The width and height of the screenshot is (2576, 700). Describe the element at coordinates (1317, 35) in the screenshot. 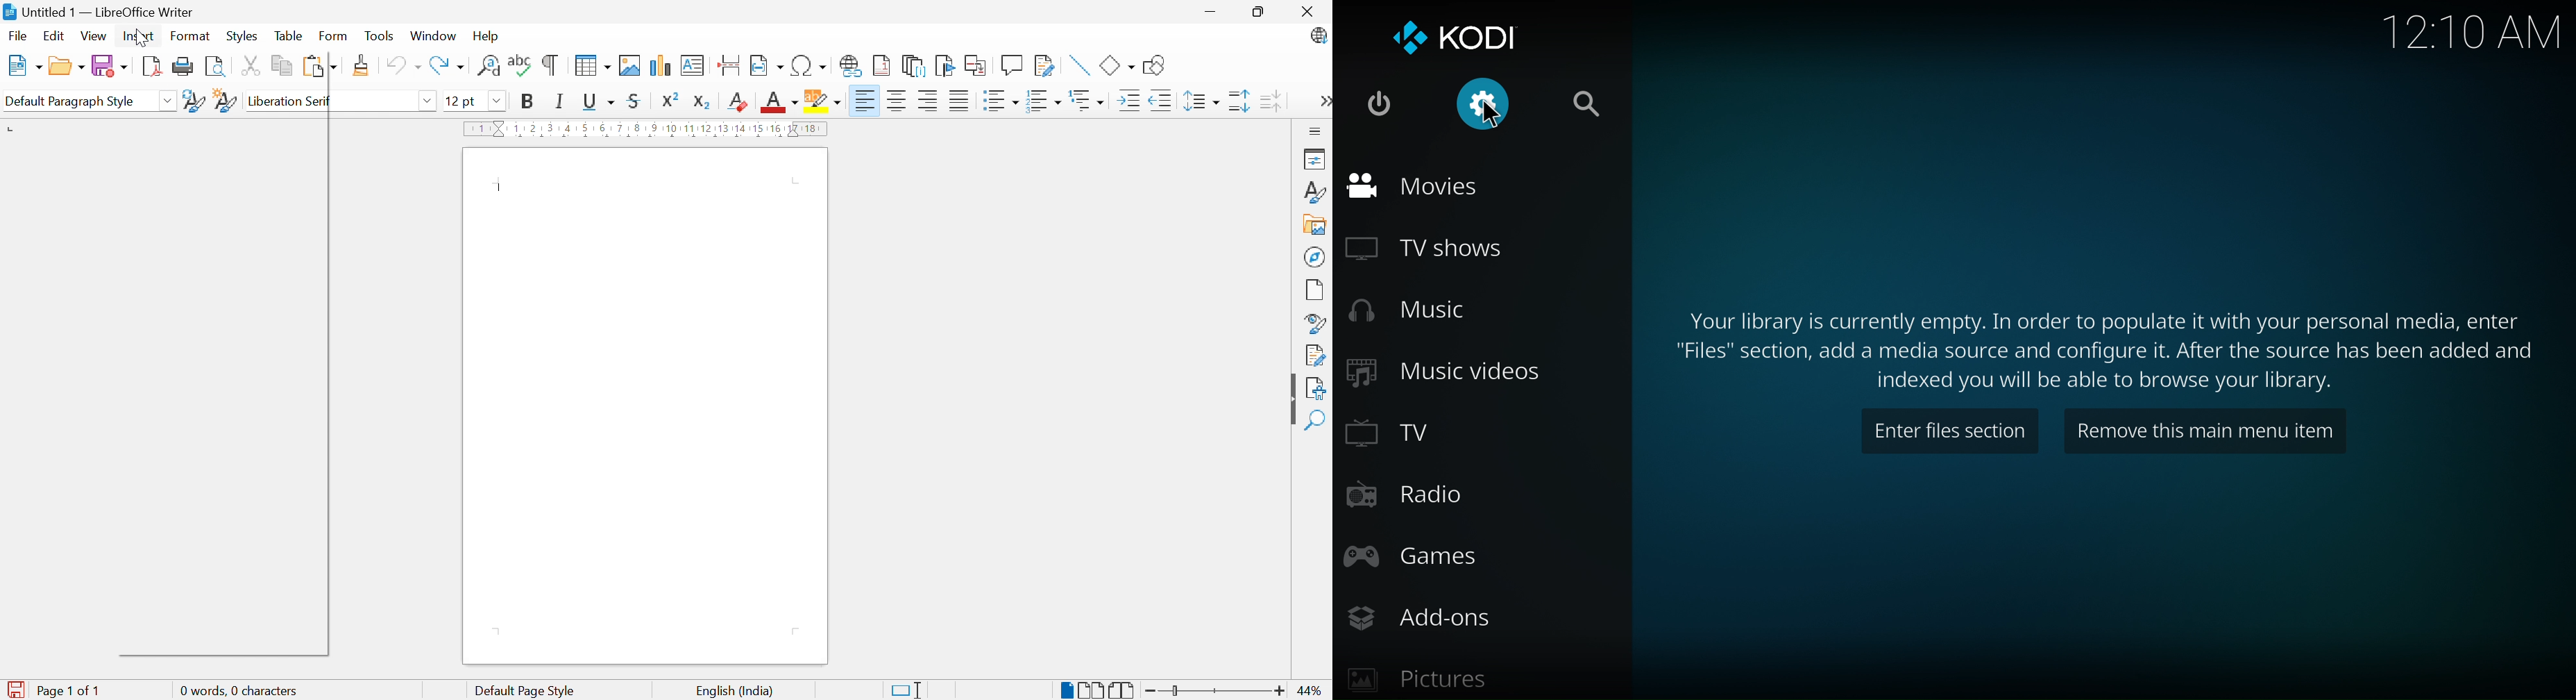

I see `LibreOffice Update available.` at that location.